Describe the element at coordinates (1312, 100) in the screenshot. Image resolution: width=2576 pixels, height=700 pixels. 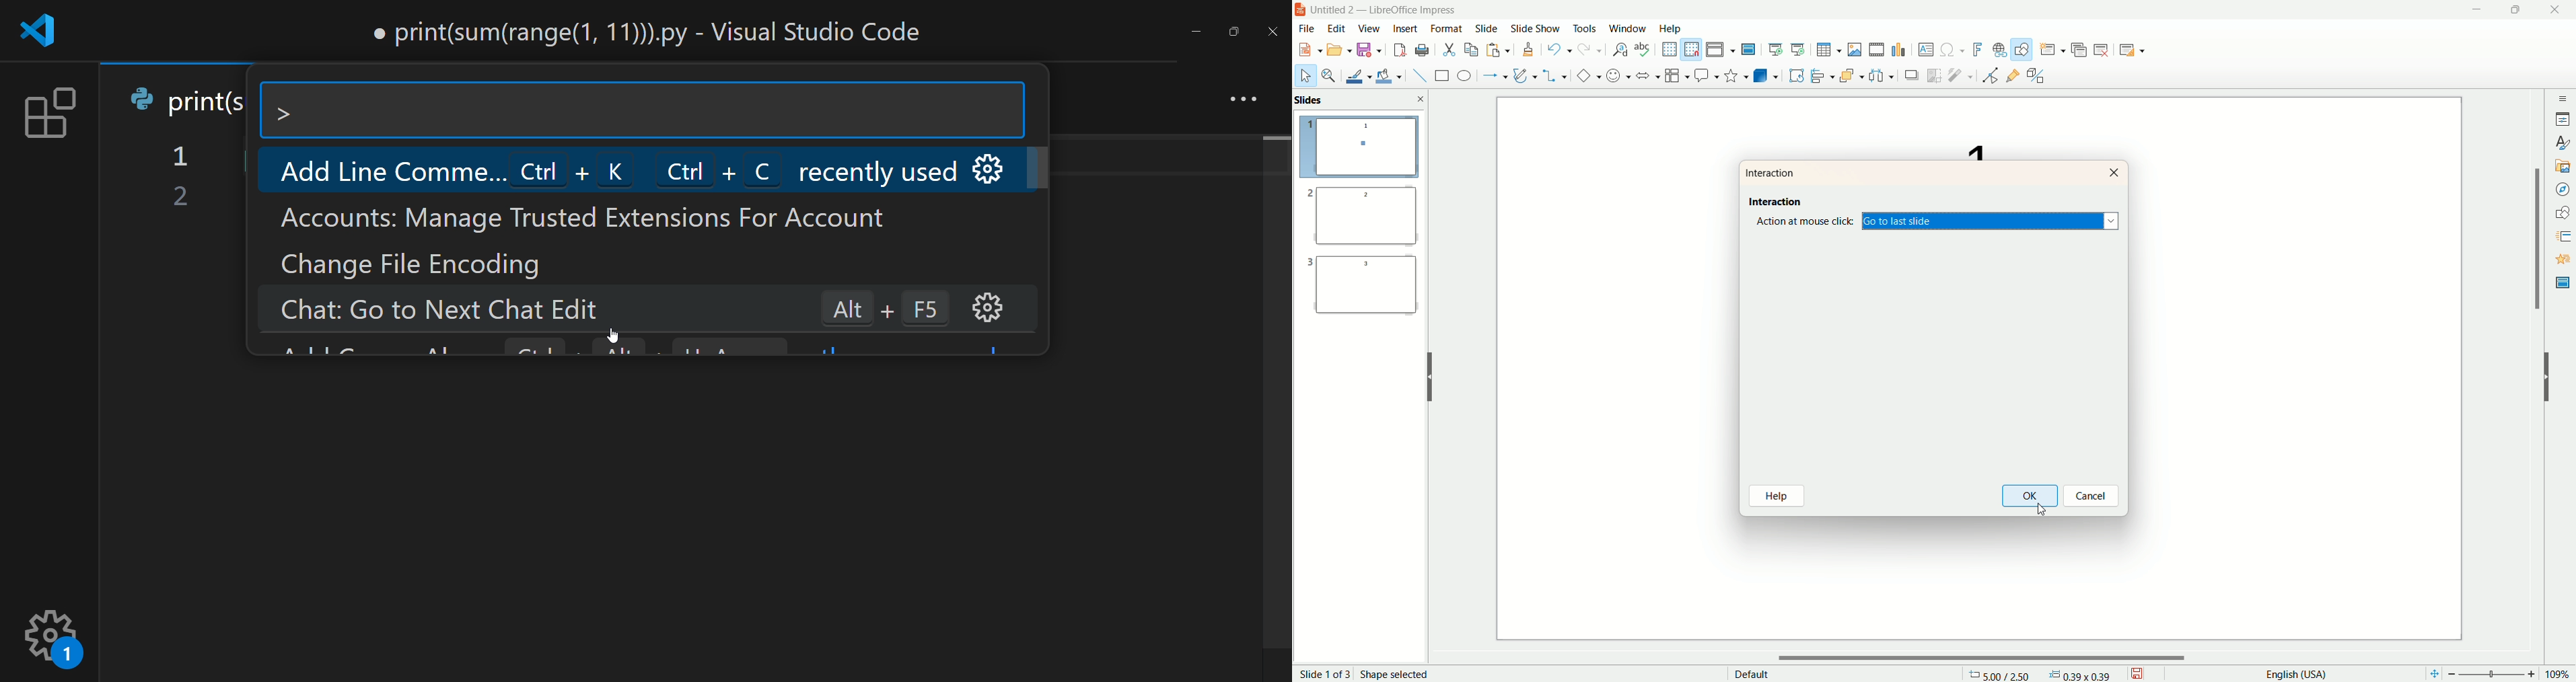
I see `slides` at that location.